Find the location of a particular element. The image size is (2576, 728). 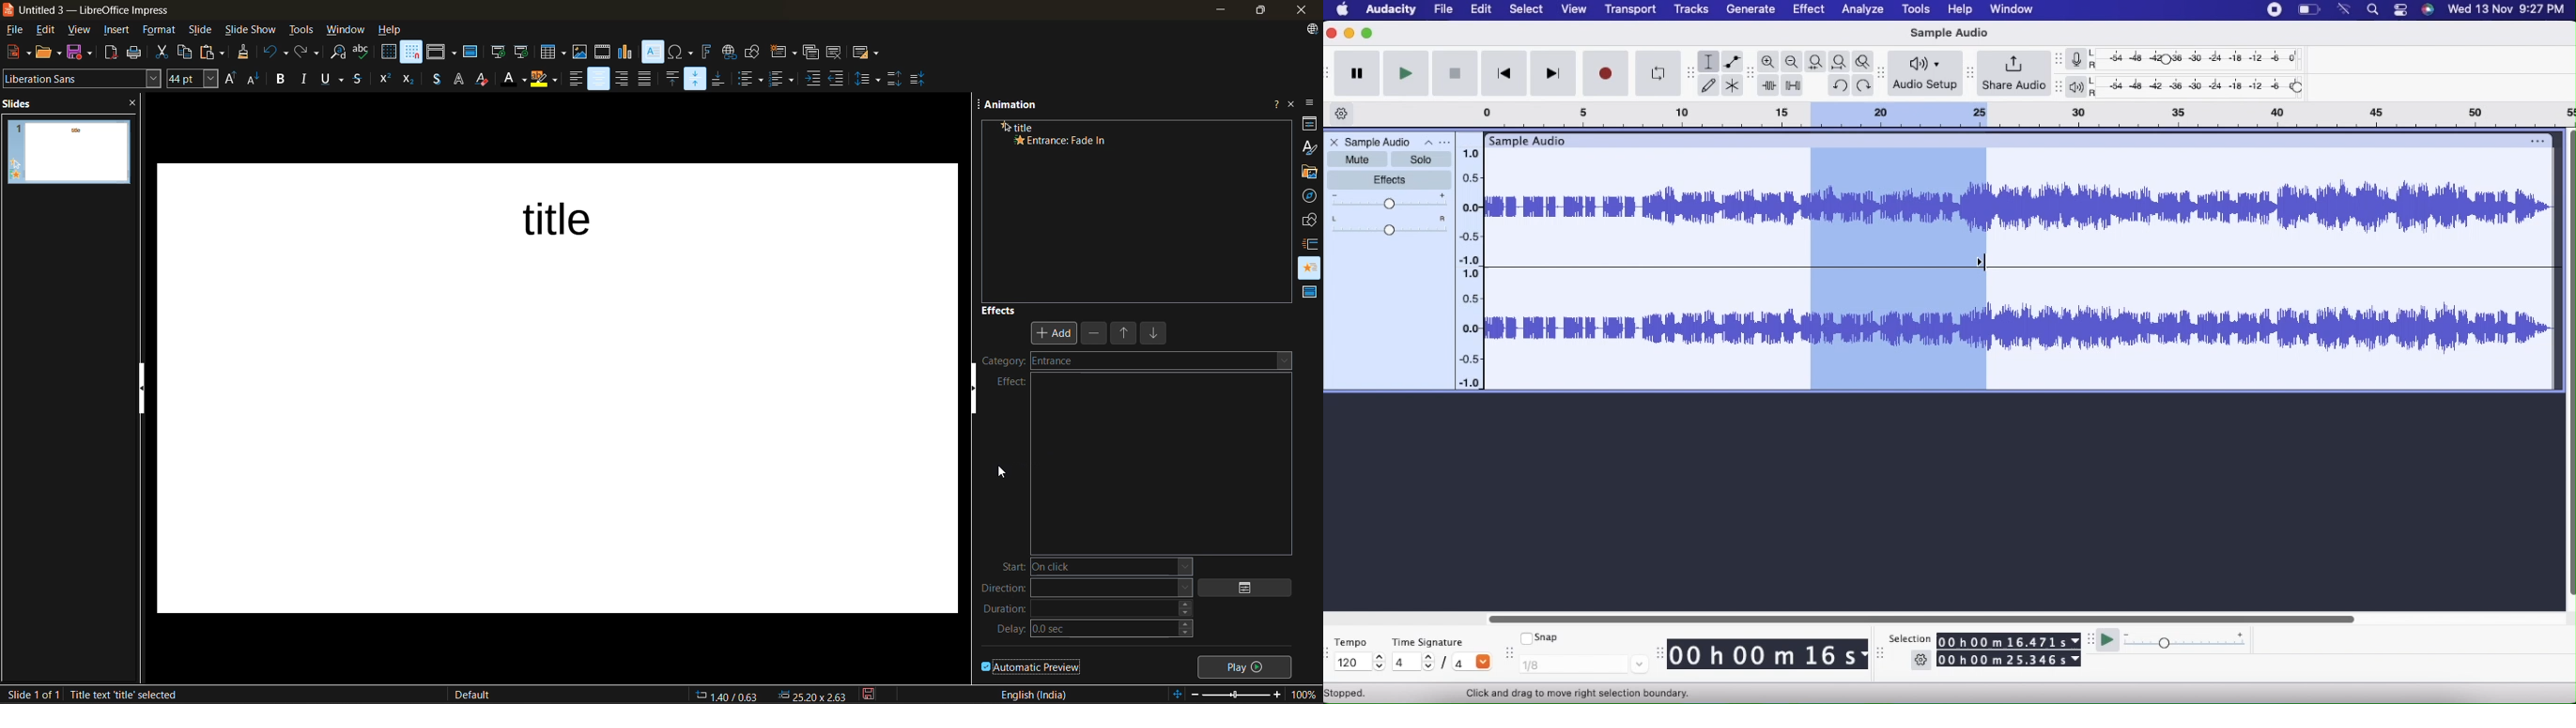

automatic preview is located at coordinates (1032, 666).